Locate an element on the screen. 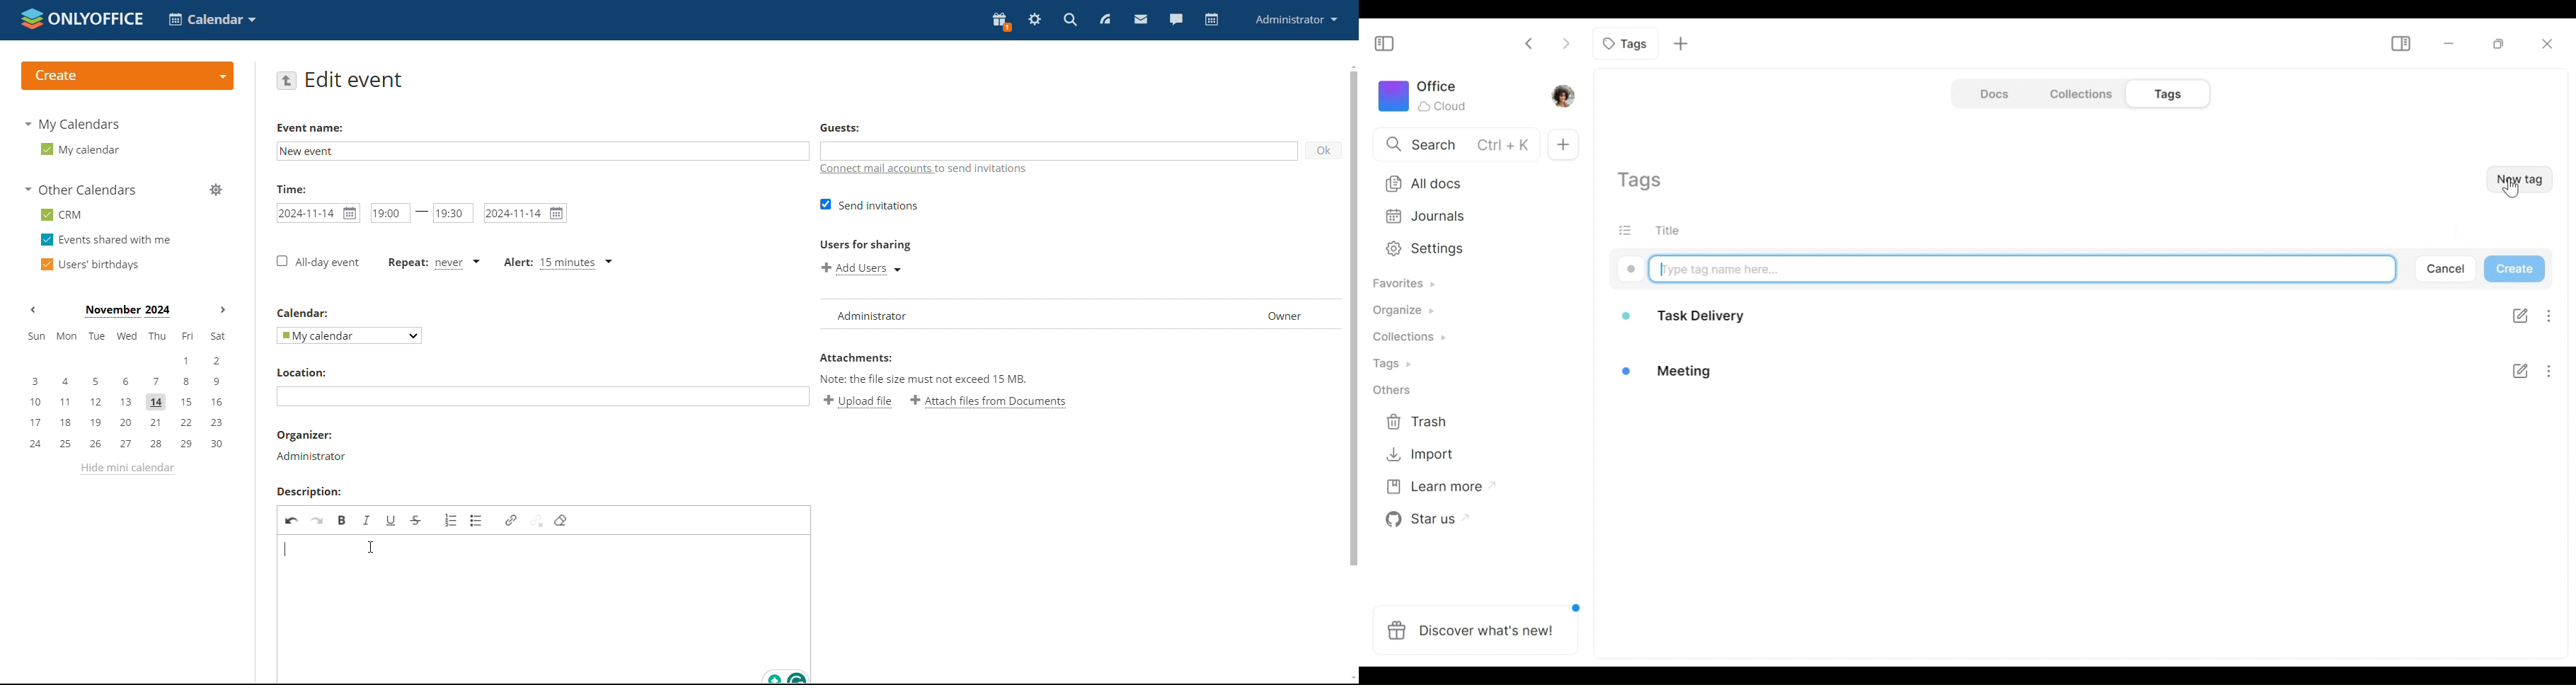 The height and width of the screenshot is (700, 2576). Tags is located at coordinates (1397, 365).